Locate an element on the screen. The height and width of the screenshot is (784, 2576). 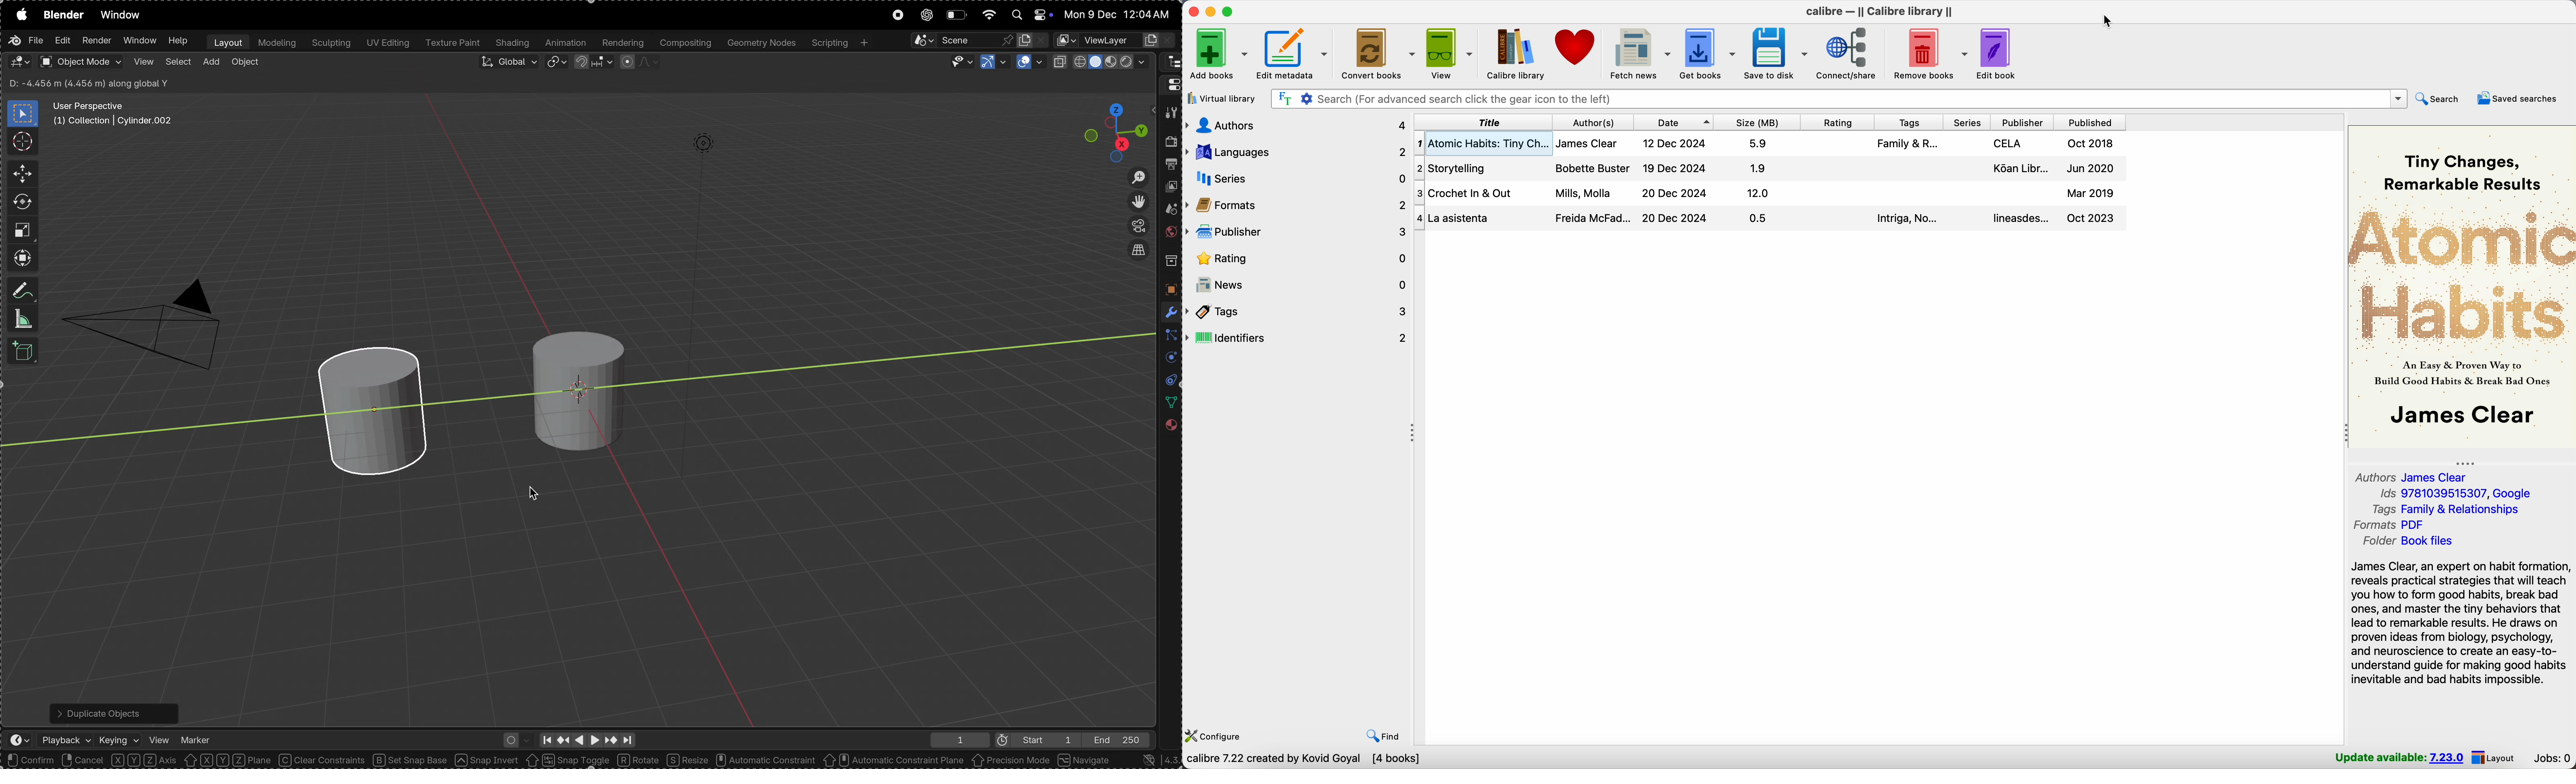
select is located at coordinates (178, 64).